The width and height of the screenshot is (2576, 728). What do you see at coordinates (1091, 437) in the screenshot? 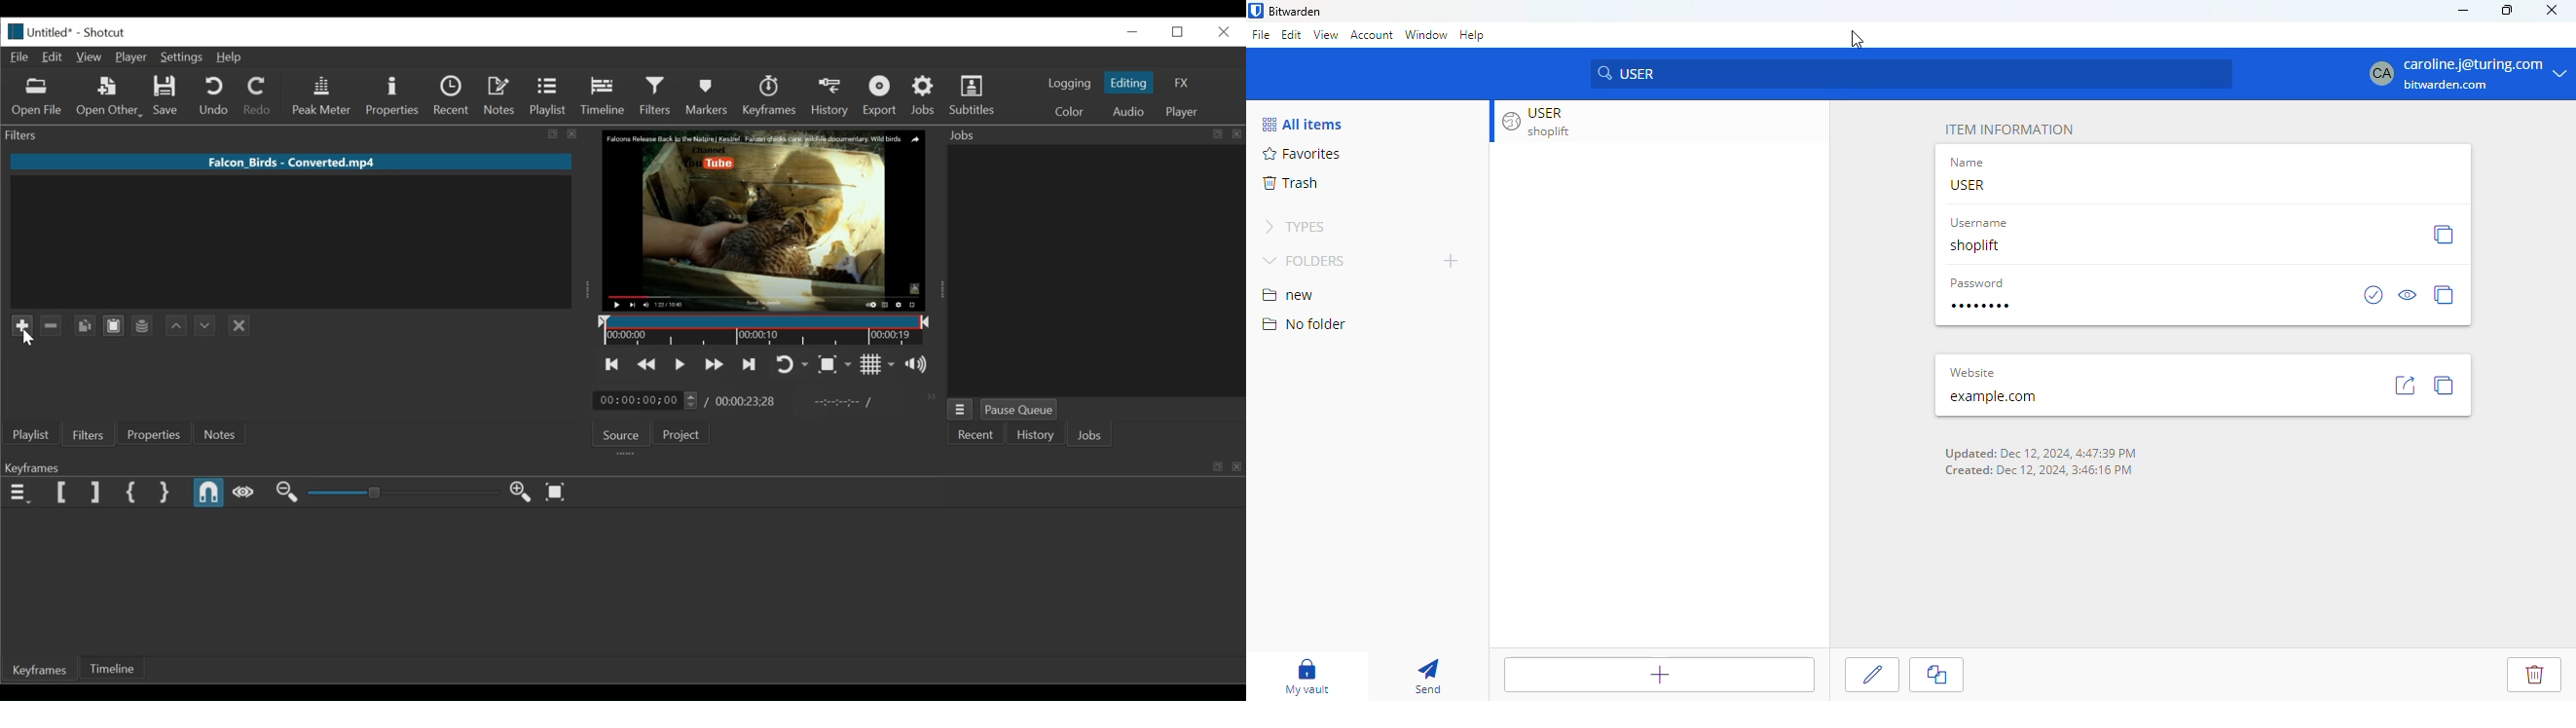
I see `Jobs` at bounding box center [1091, 437].